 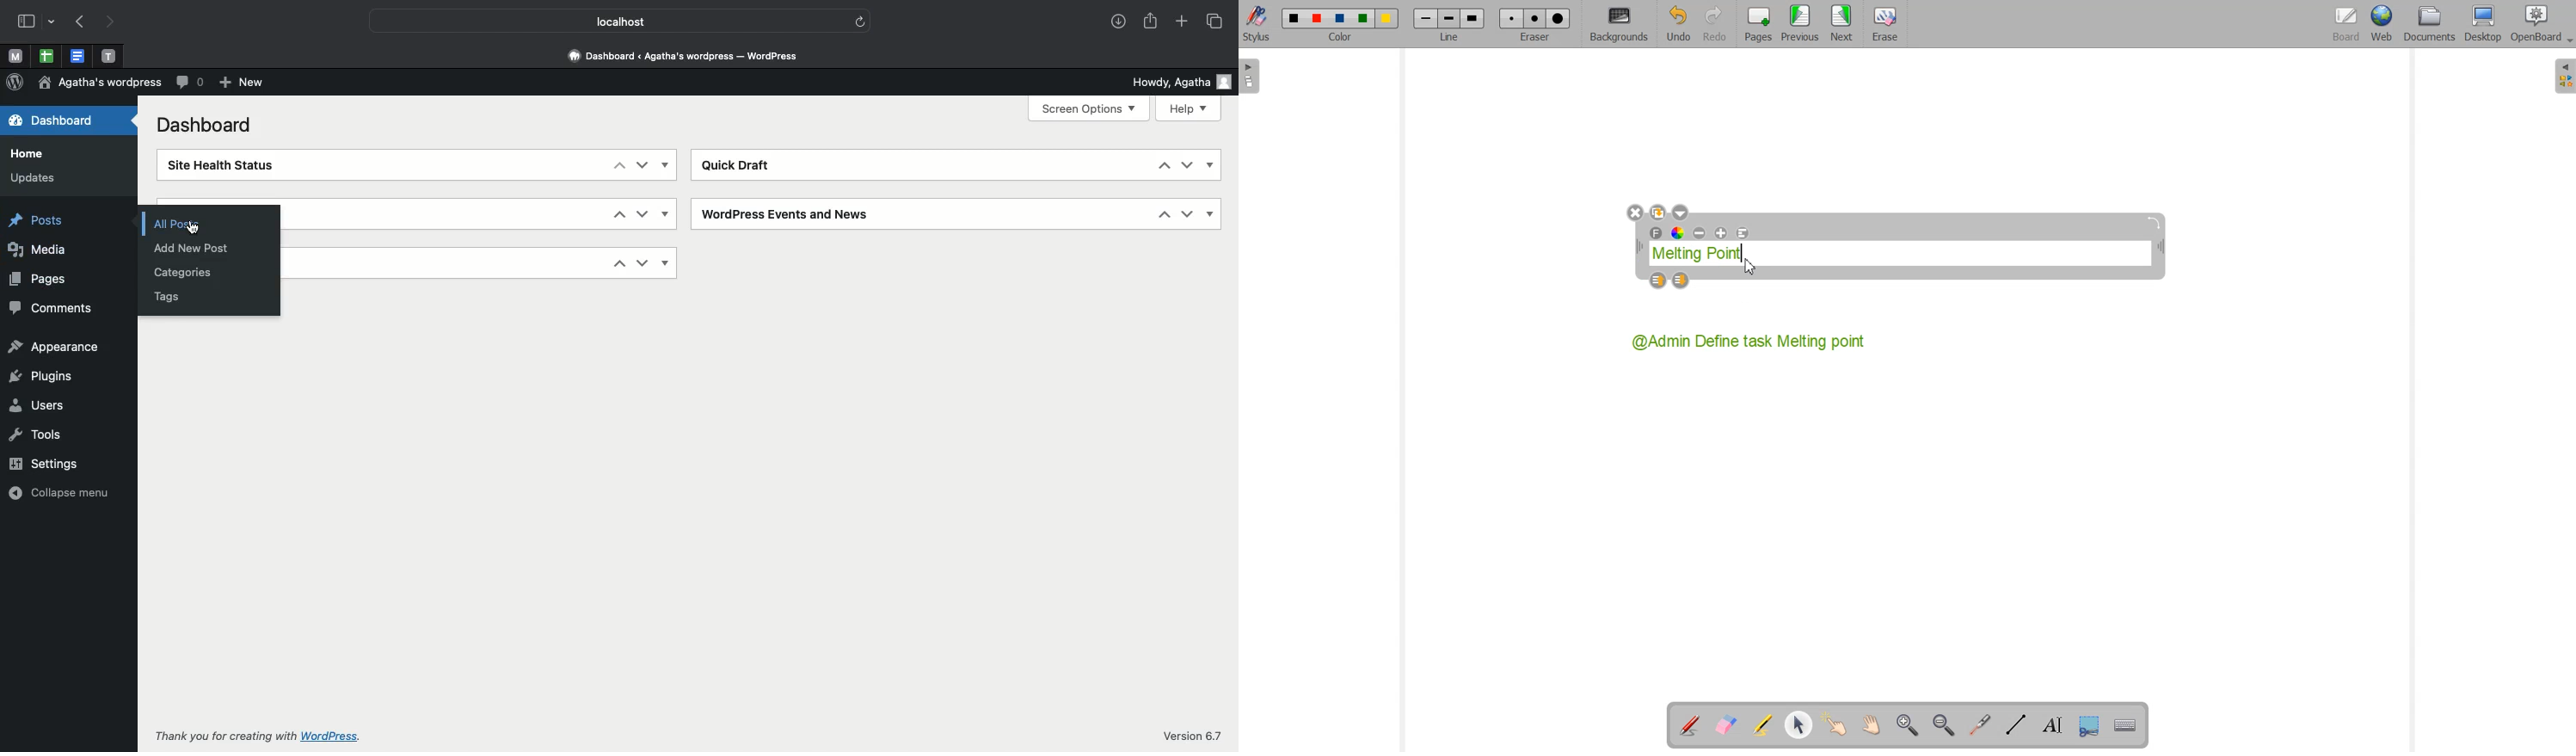 What do you see at coordinates (185, 274) in the screenshot?
I see `Categories` at bounding box center [185, 274].